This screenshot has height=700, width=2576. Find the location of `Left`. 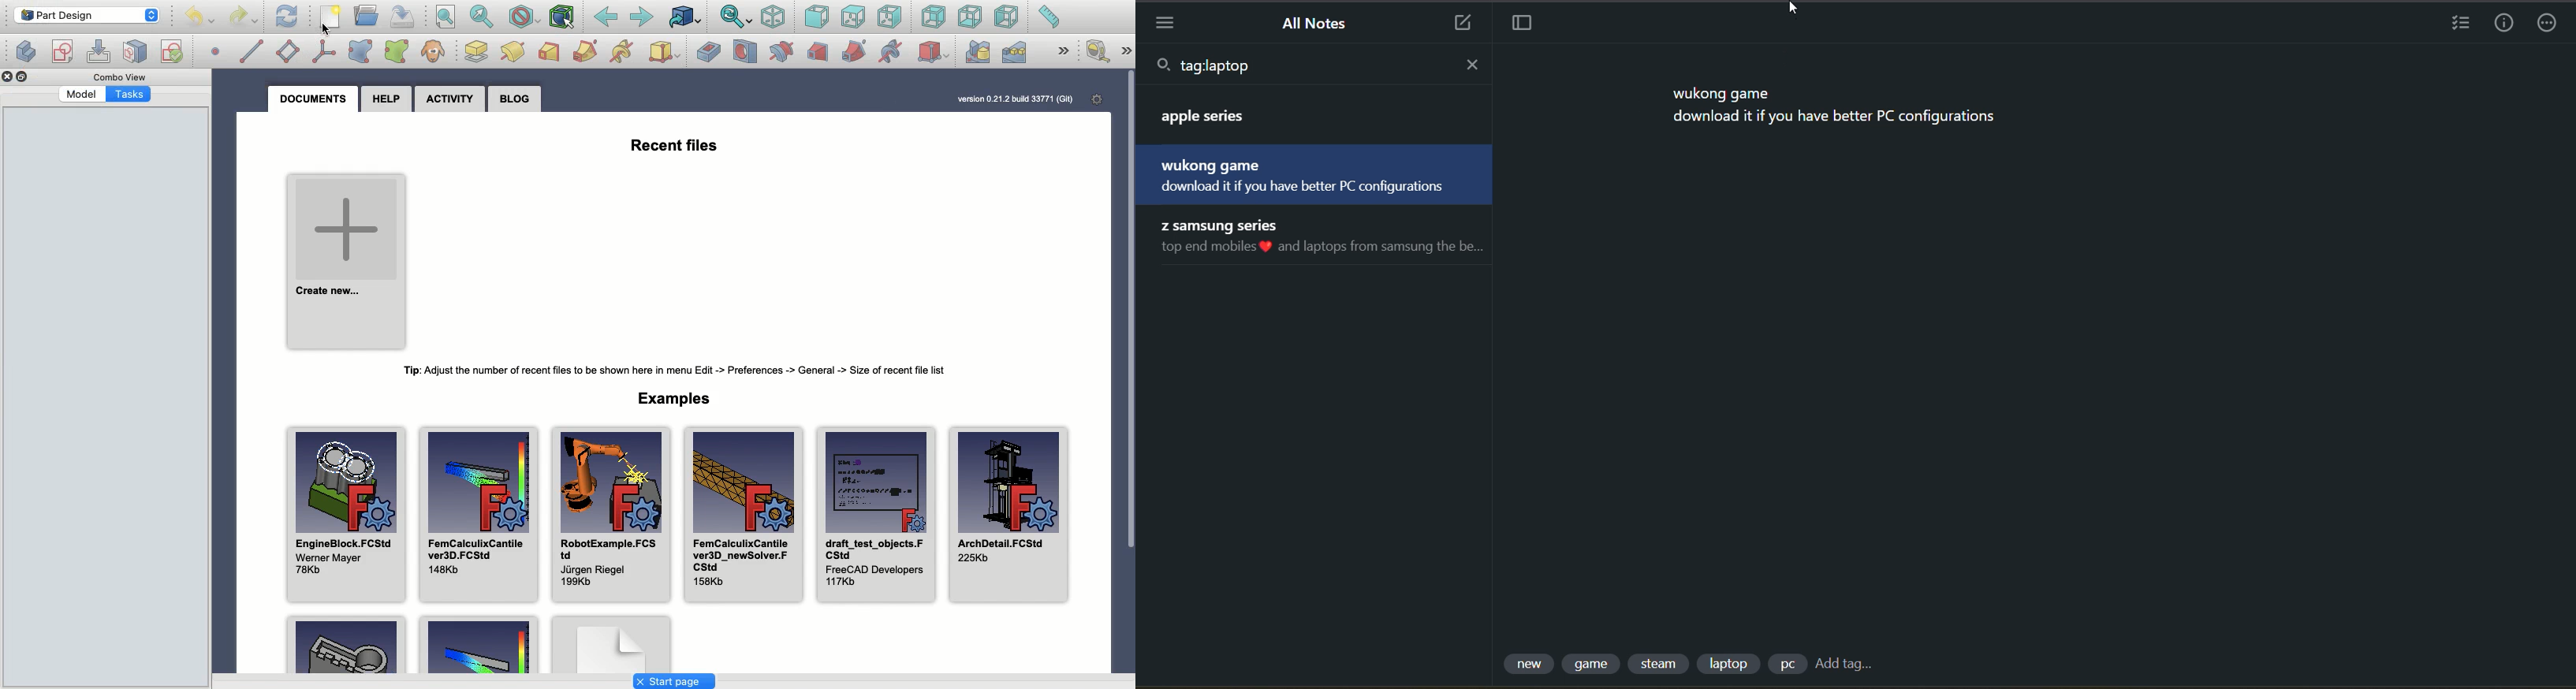

Left is located at coordinates (1005, 17).